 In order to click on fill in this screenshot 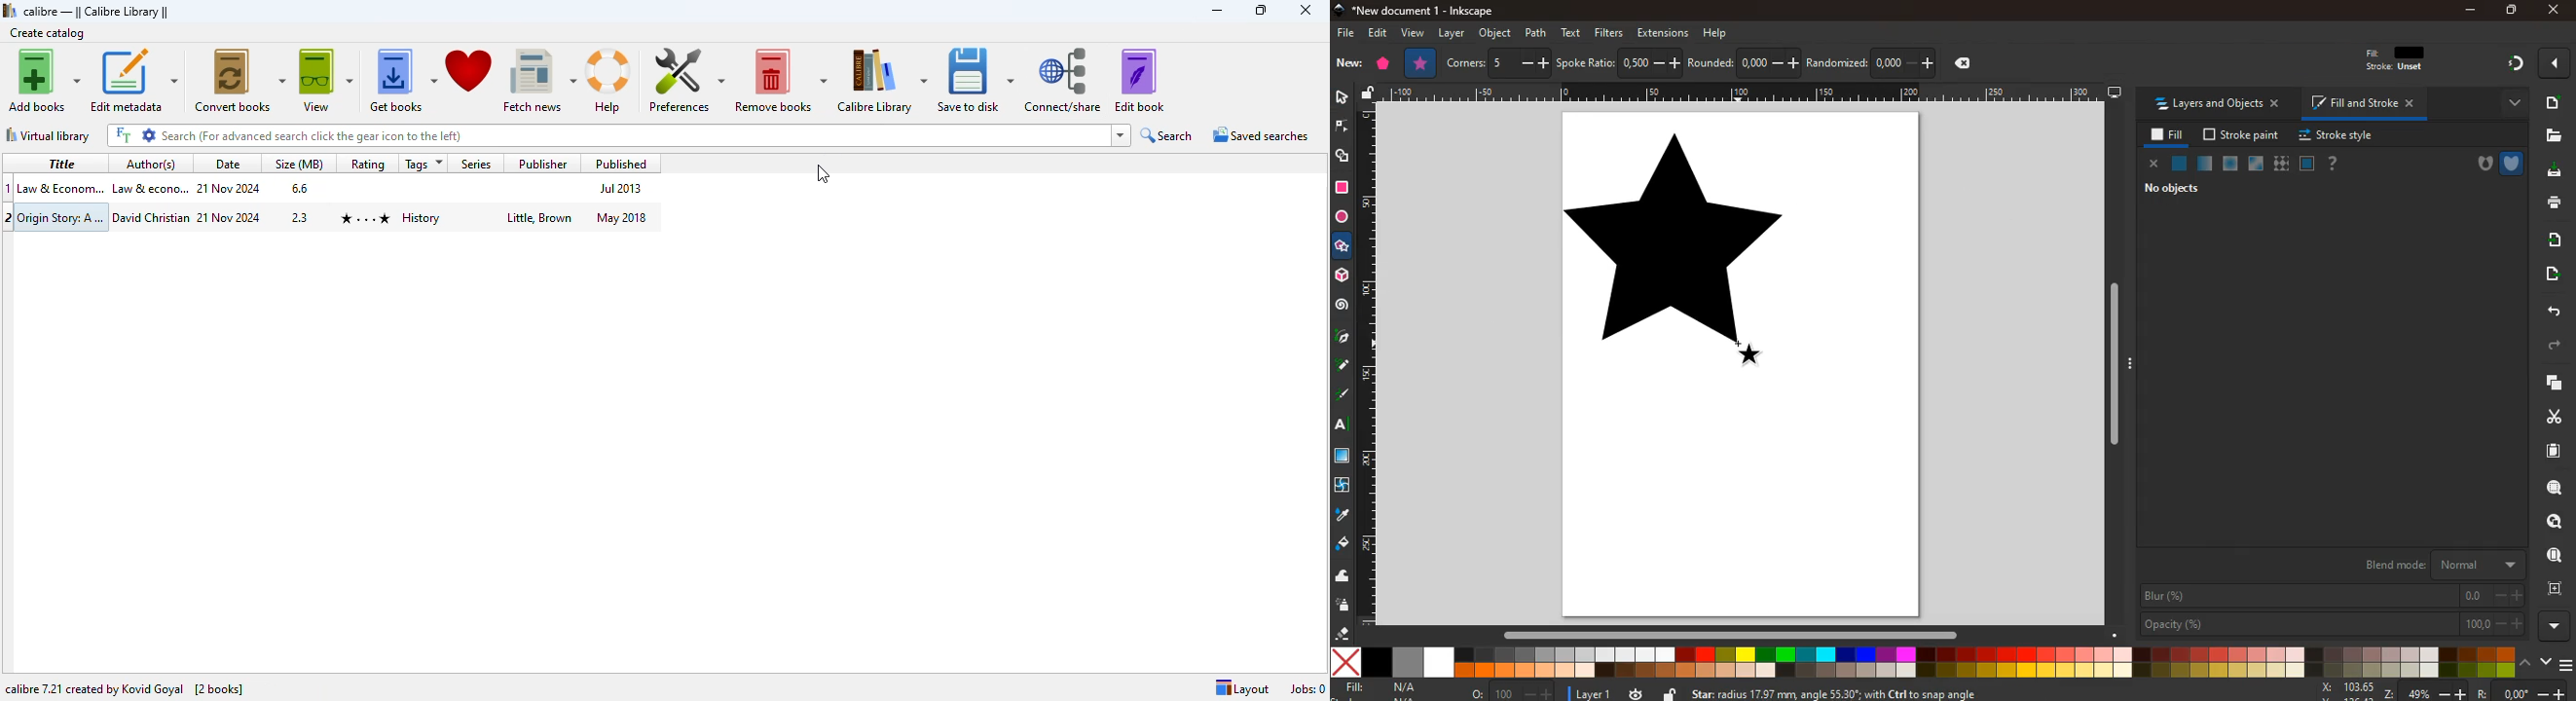, I will do `click(2407, 60)`.